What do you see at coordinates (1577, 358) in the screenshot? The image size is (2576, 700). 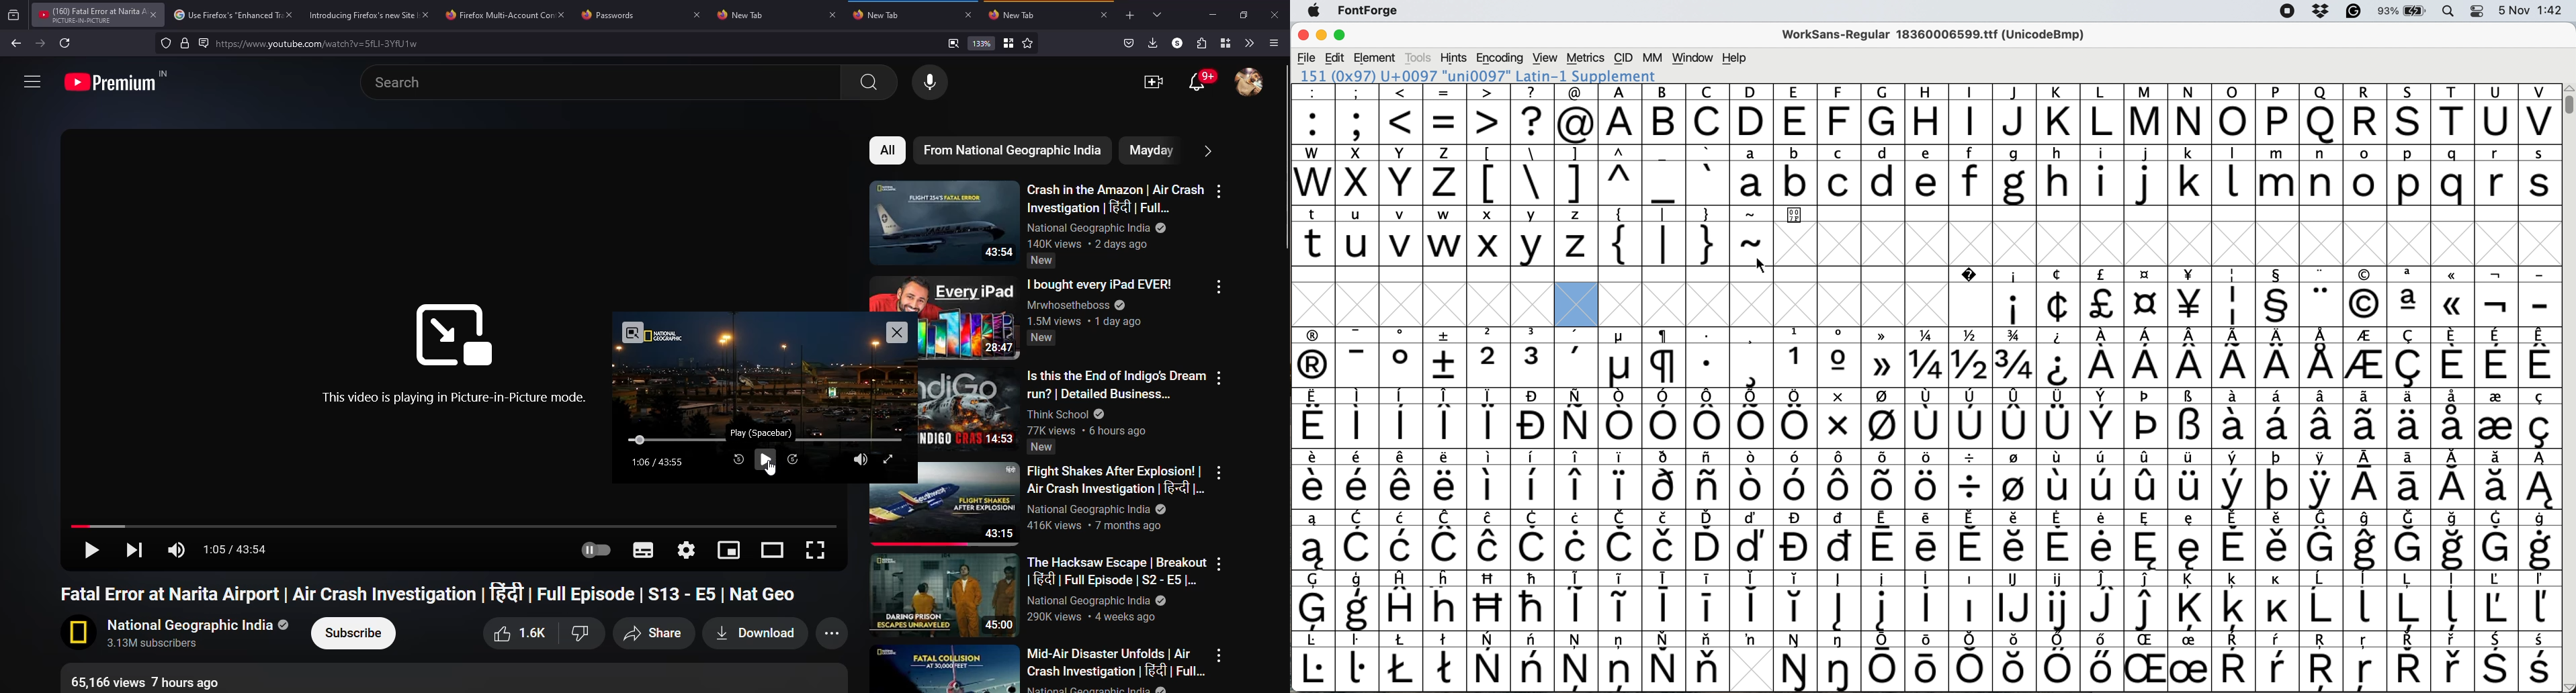 I see `symbol` at bounding box center [1577, 358].